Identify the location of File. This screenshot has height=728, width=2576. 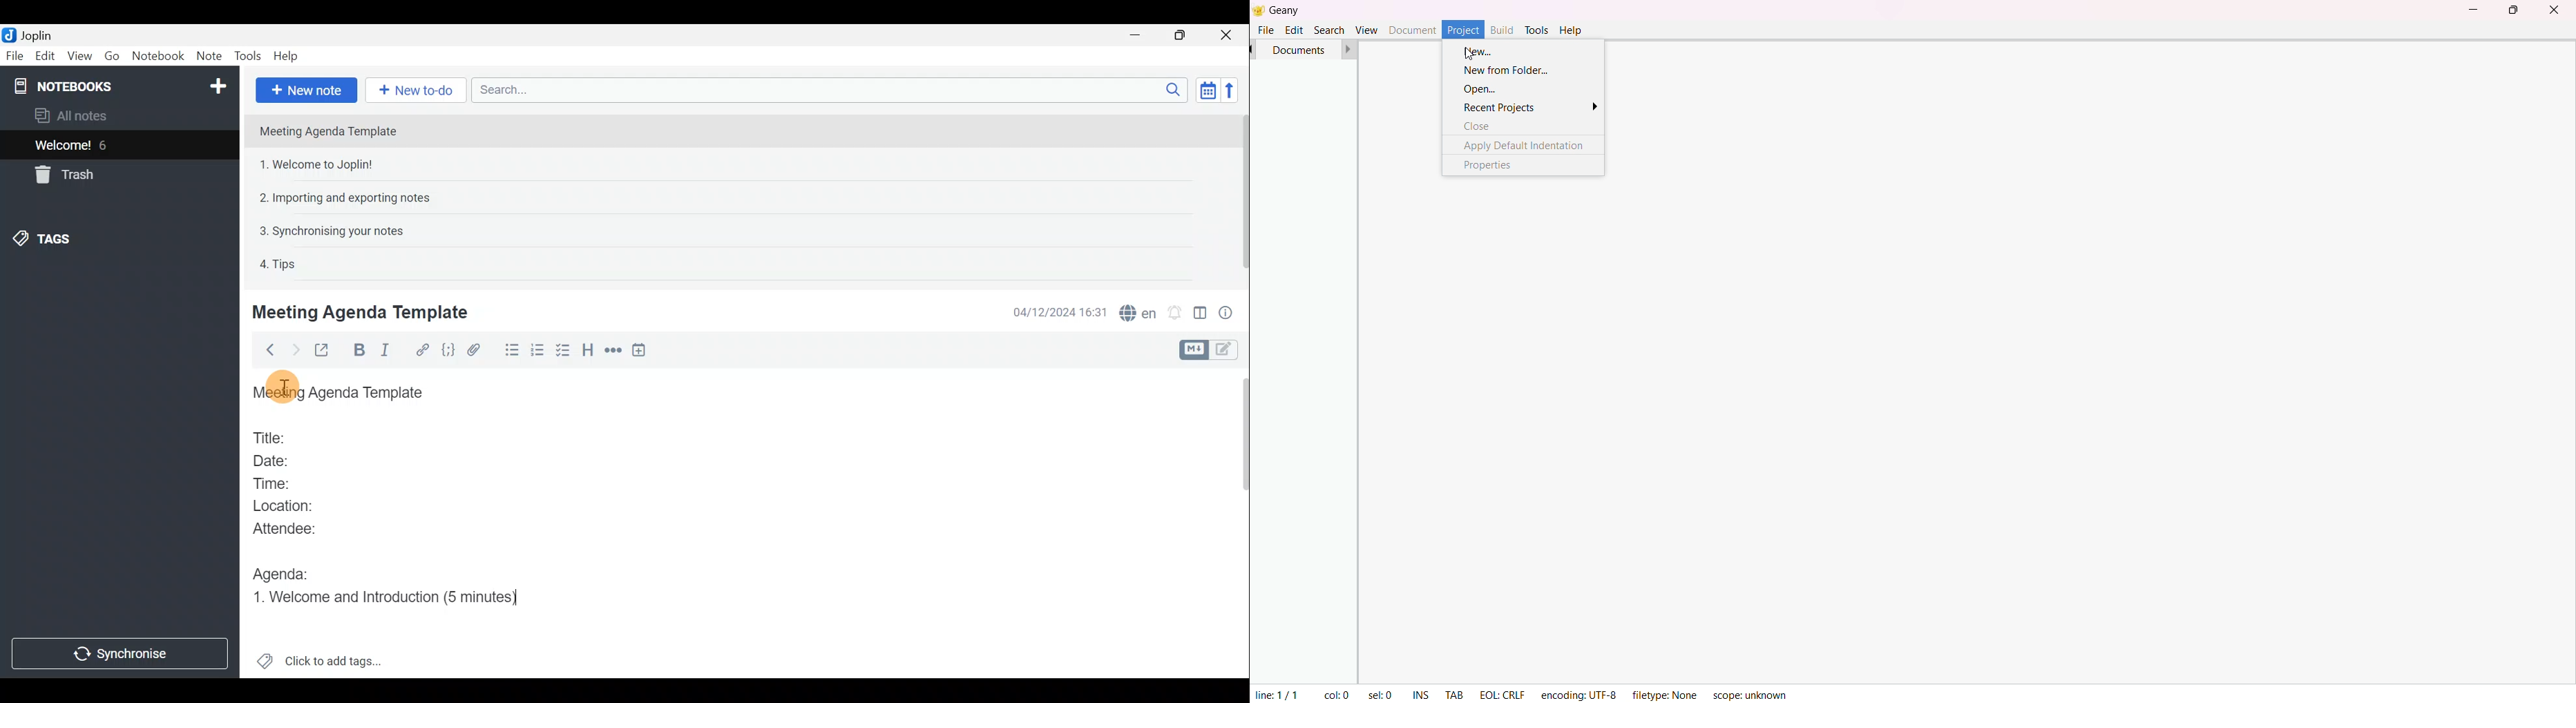
(15, 55).